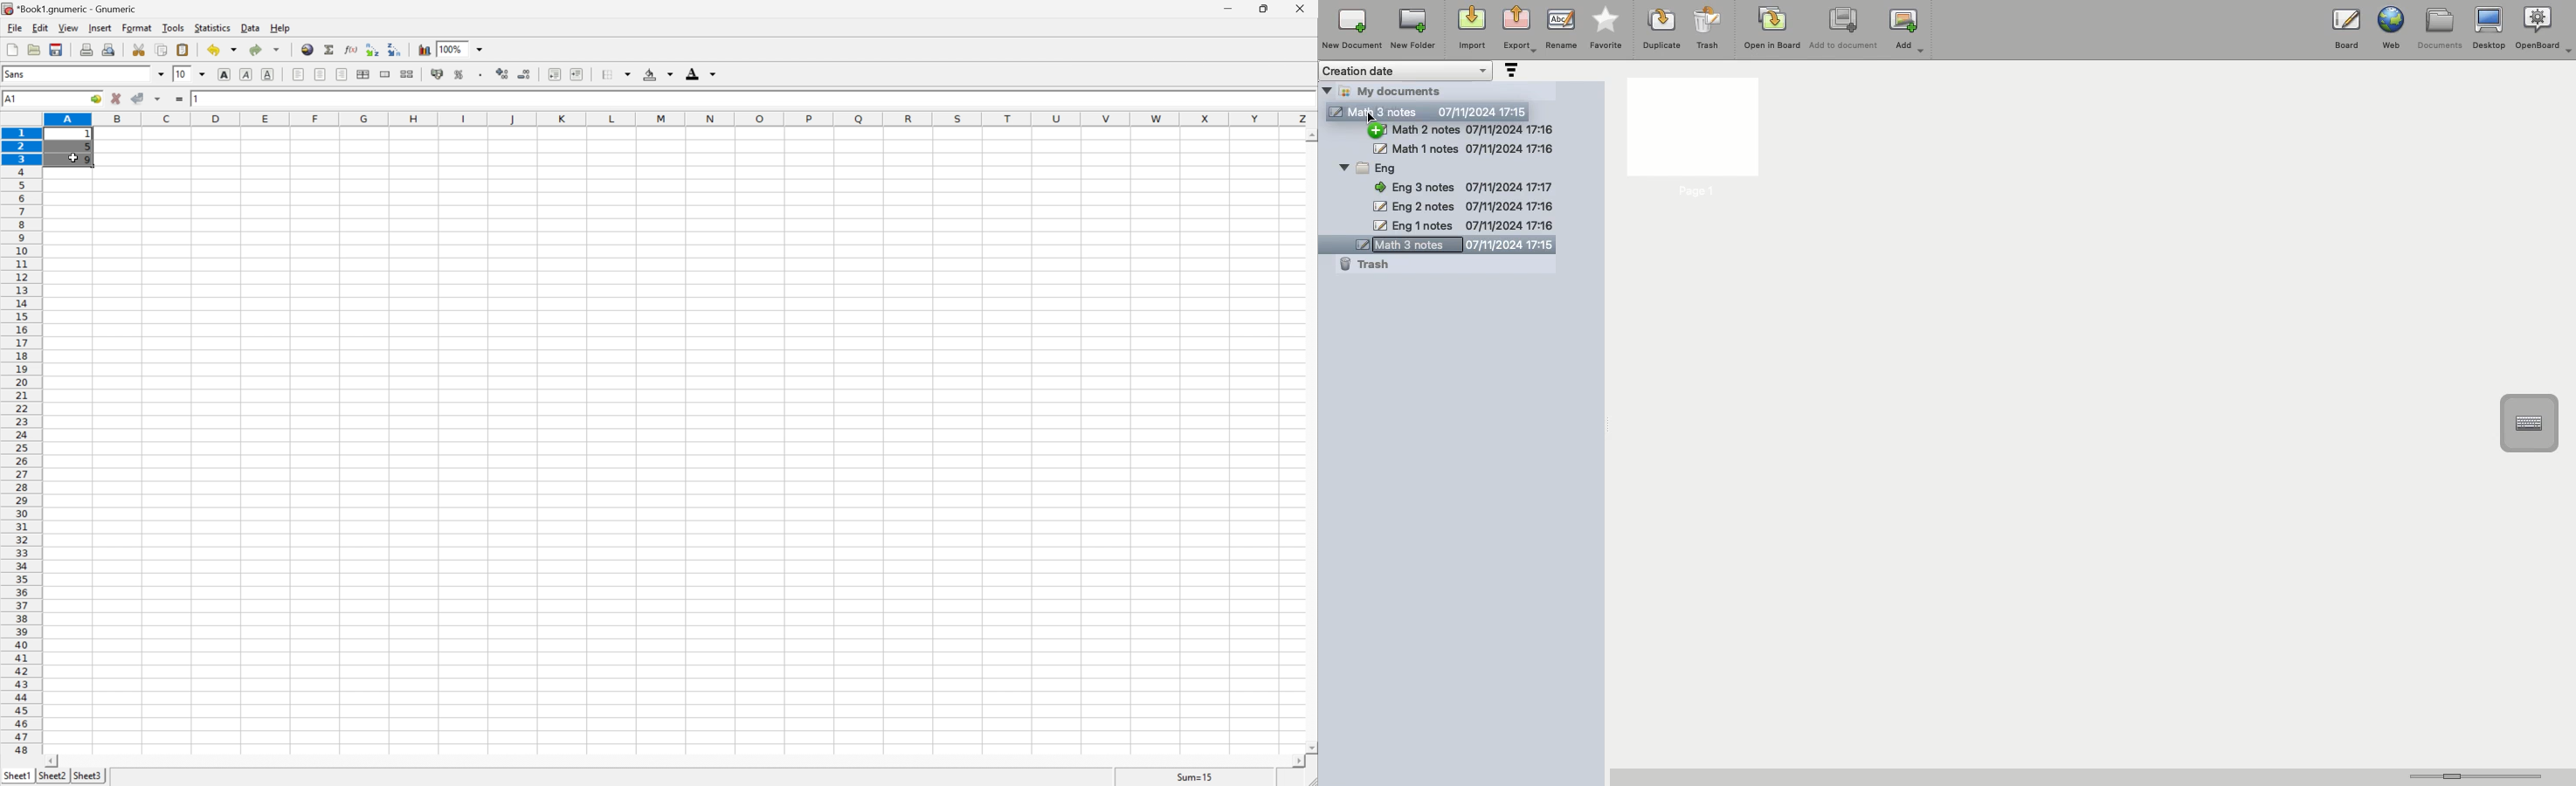  What do you see at coordinates (206, 74) in the screenshot?
I see `drop down` at bounding box center [206, 74].